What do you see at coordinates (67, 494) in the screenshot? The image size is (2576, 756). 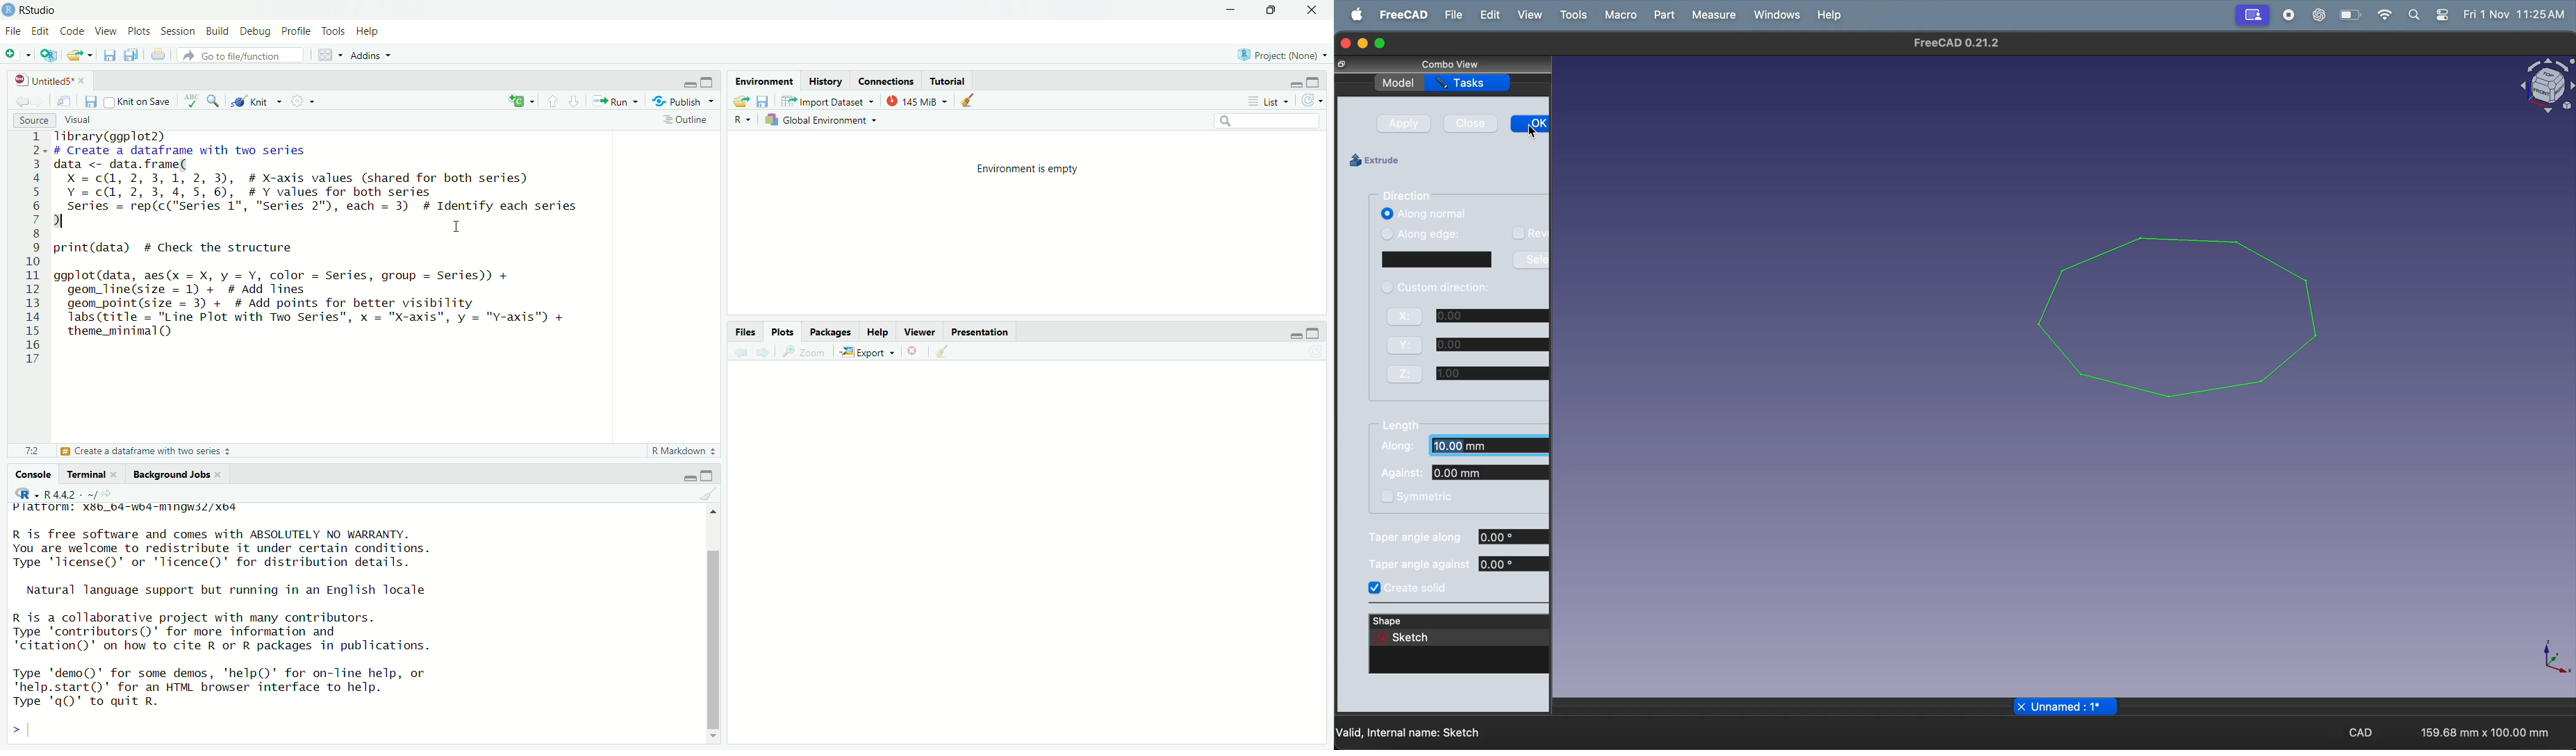 I see `R 4.4.2` at bounding box center [67, 494].